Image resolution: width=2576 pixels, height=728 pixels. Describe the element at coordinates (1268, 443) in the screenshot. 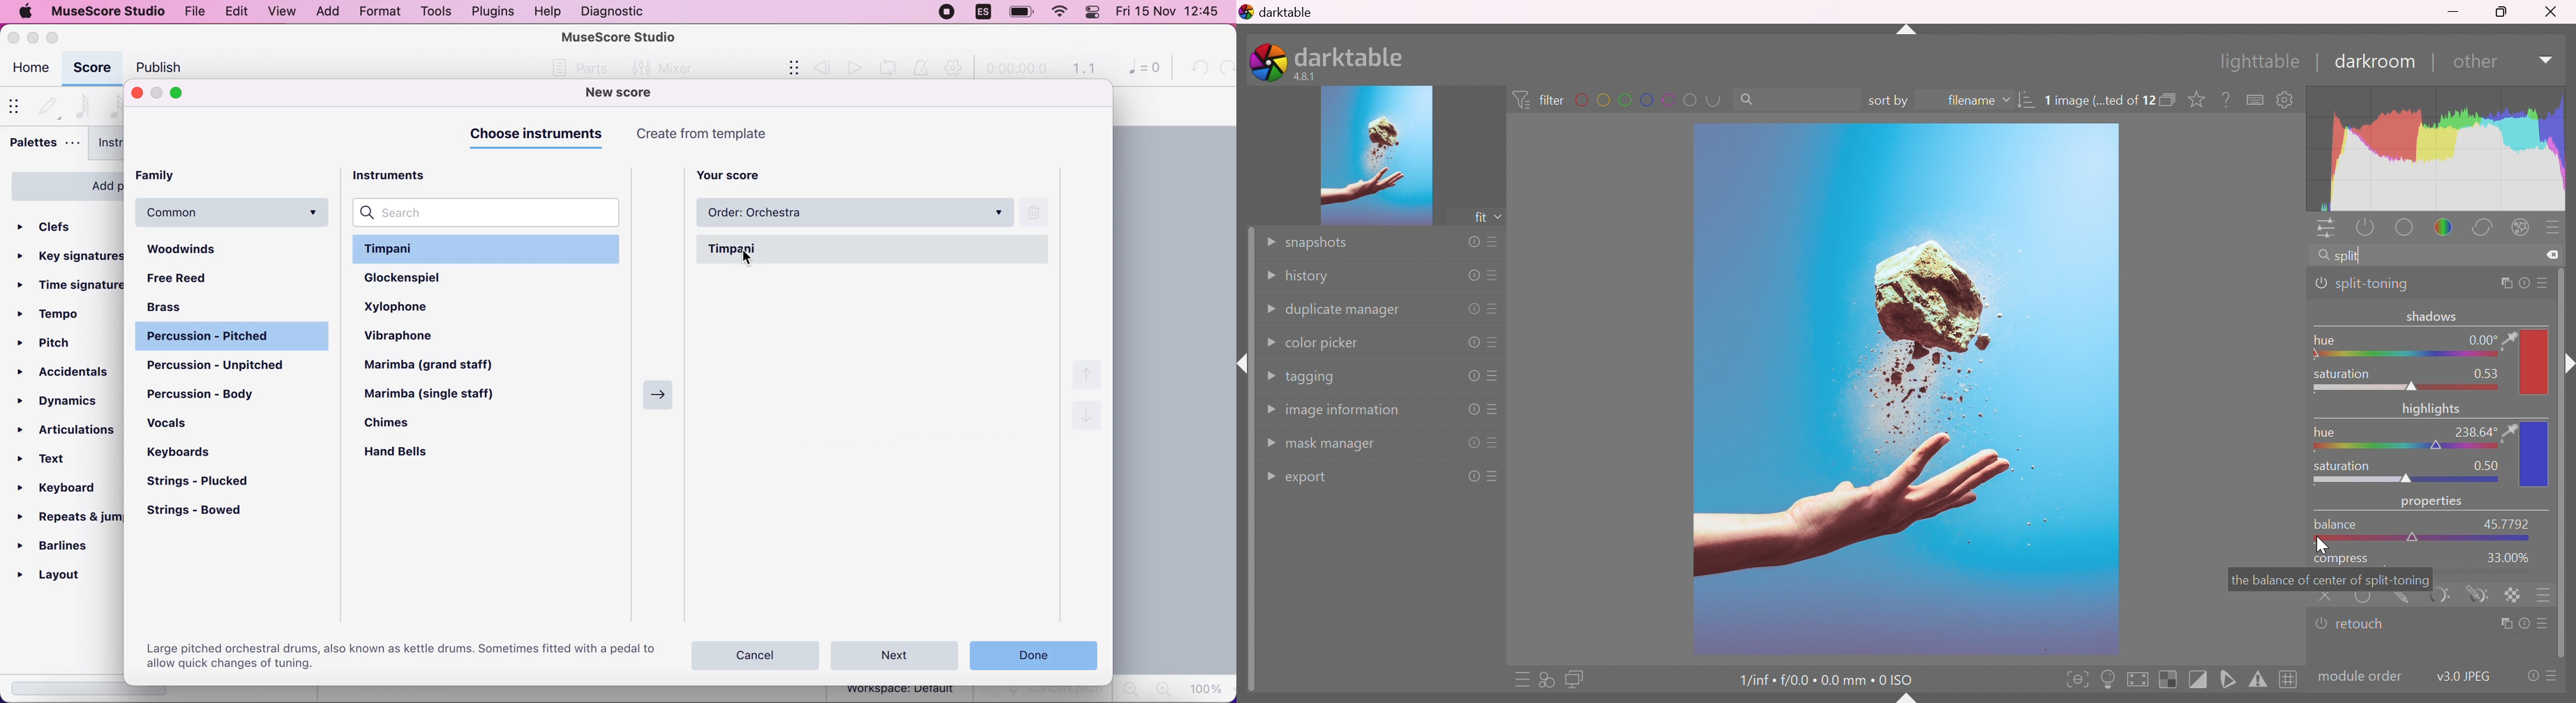

I see `Drop Down` at that location.